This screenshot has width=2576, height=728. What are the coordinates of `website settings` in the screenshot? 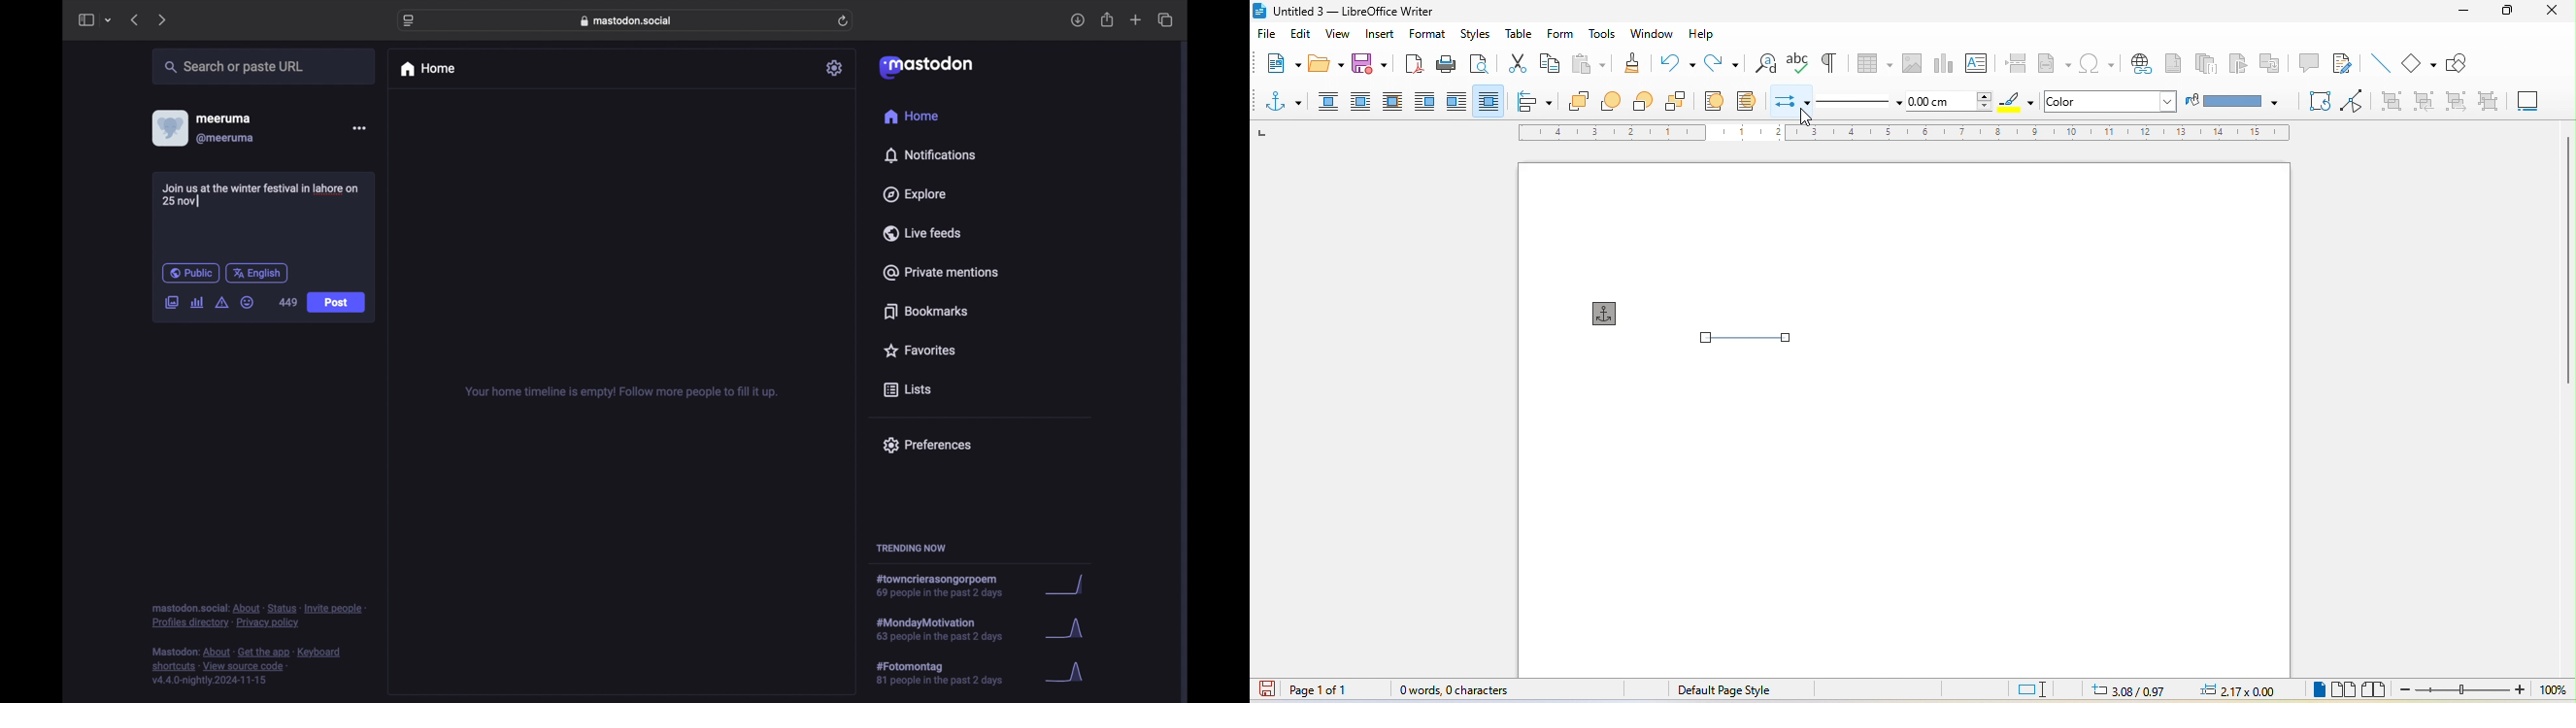 It's located at (410, 21).